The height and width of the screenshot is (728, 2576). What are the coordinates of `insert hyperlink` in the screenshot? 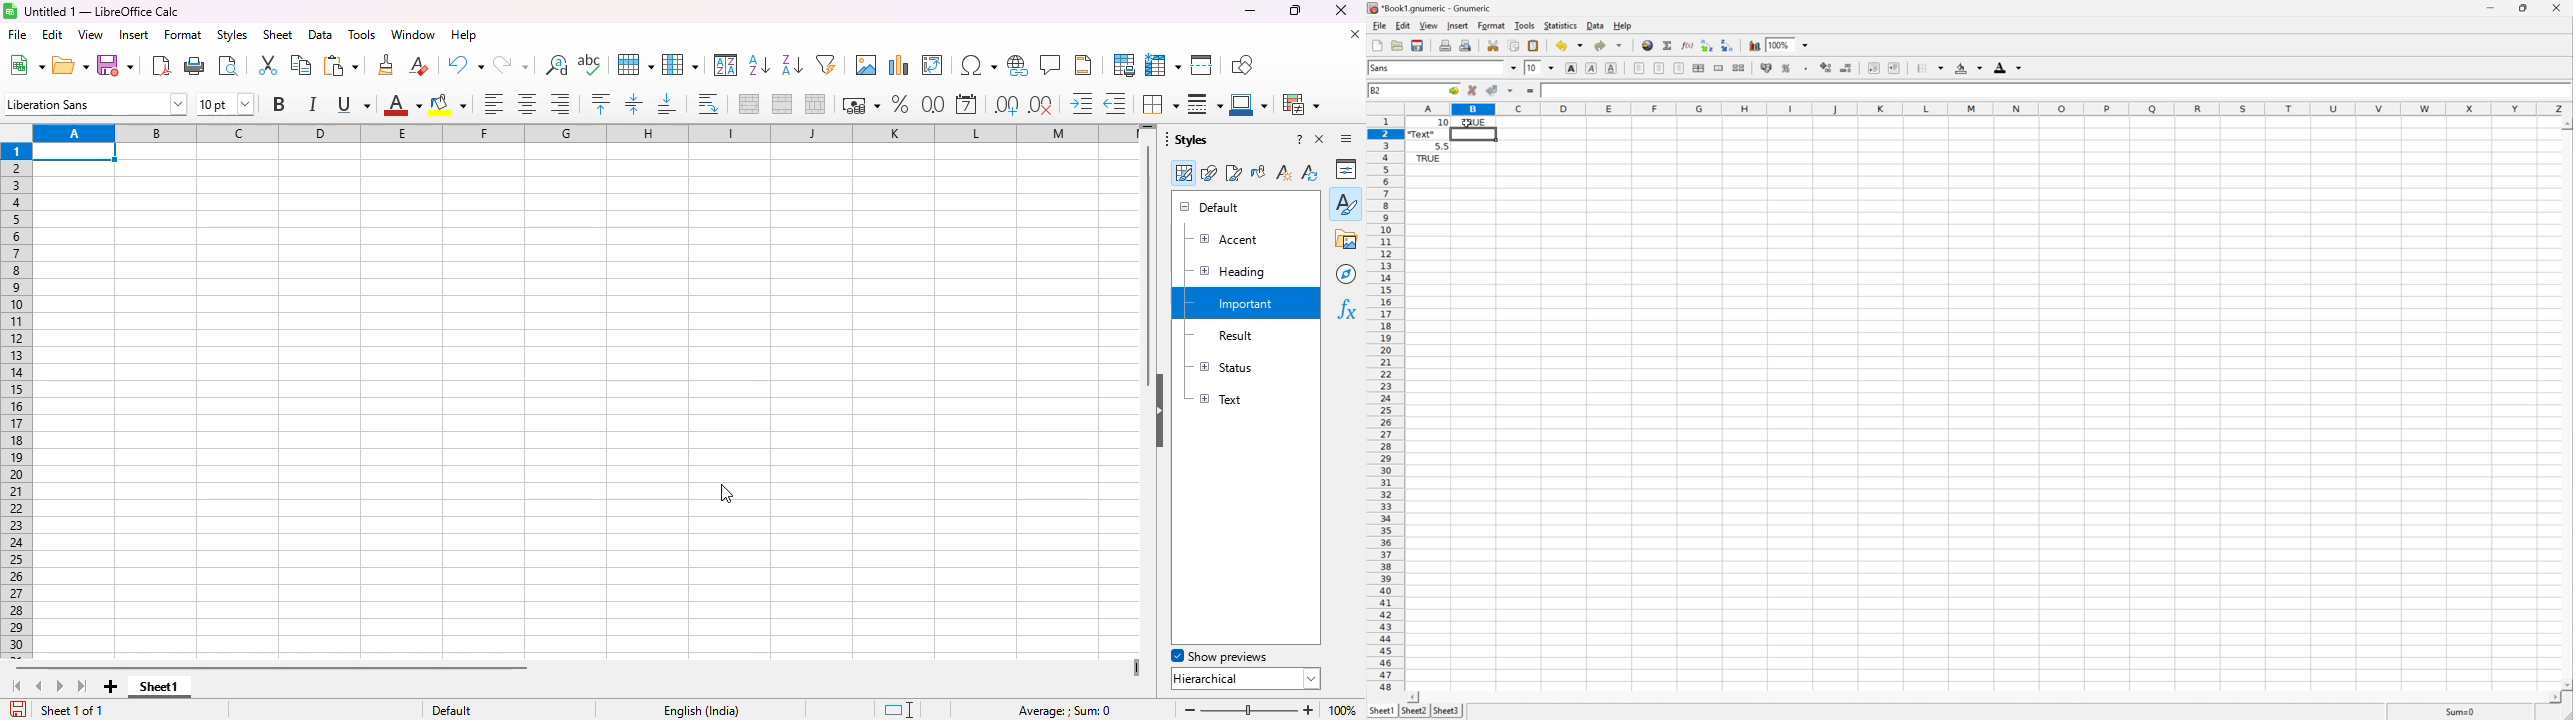 It's located at (1018, 65).